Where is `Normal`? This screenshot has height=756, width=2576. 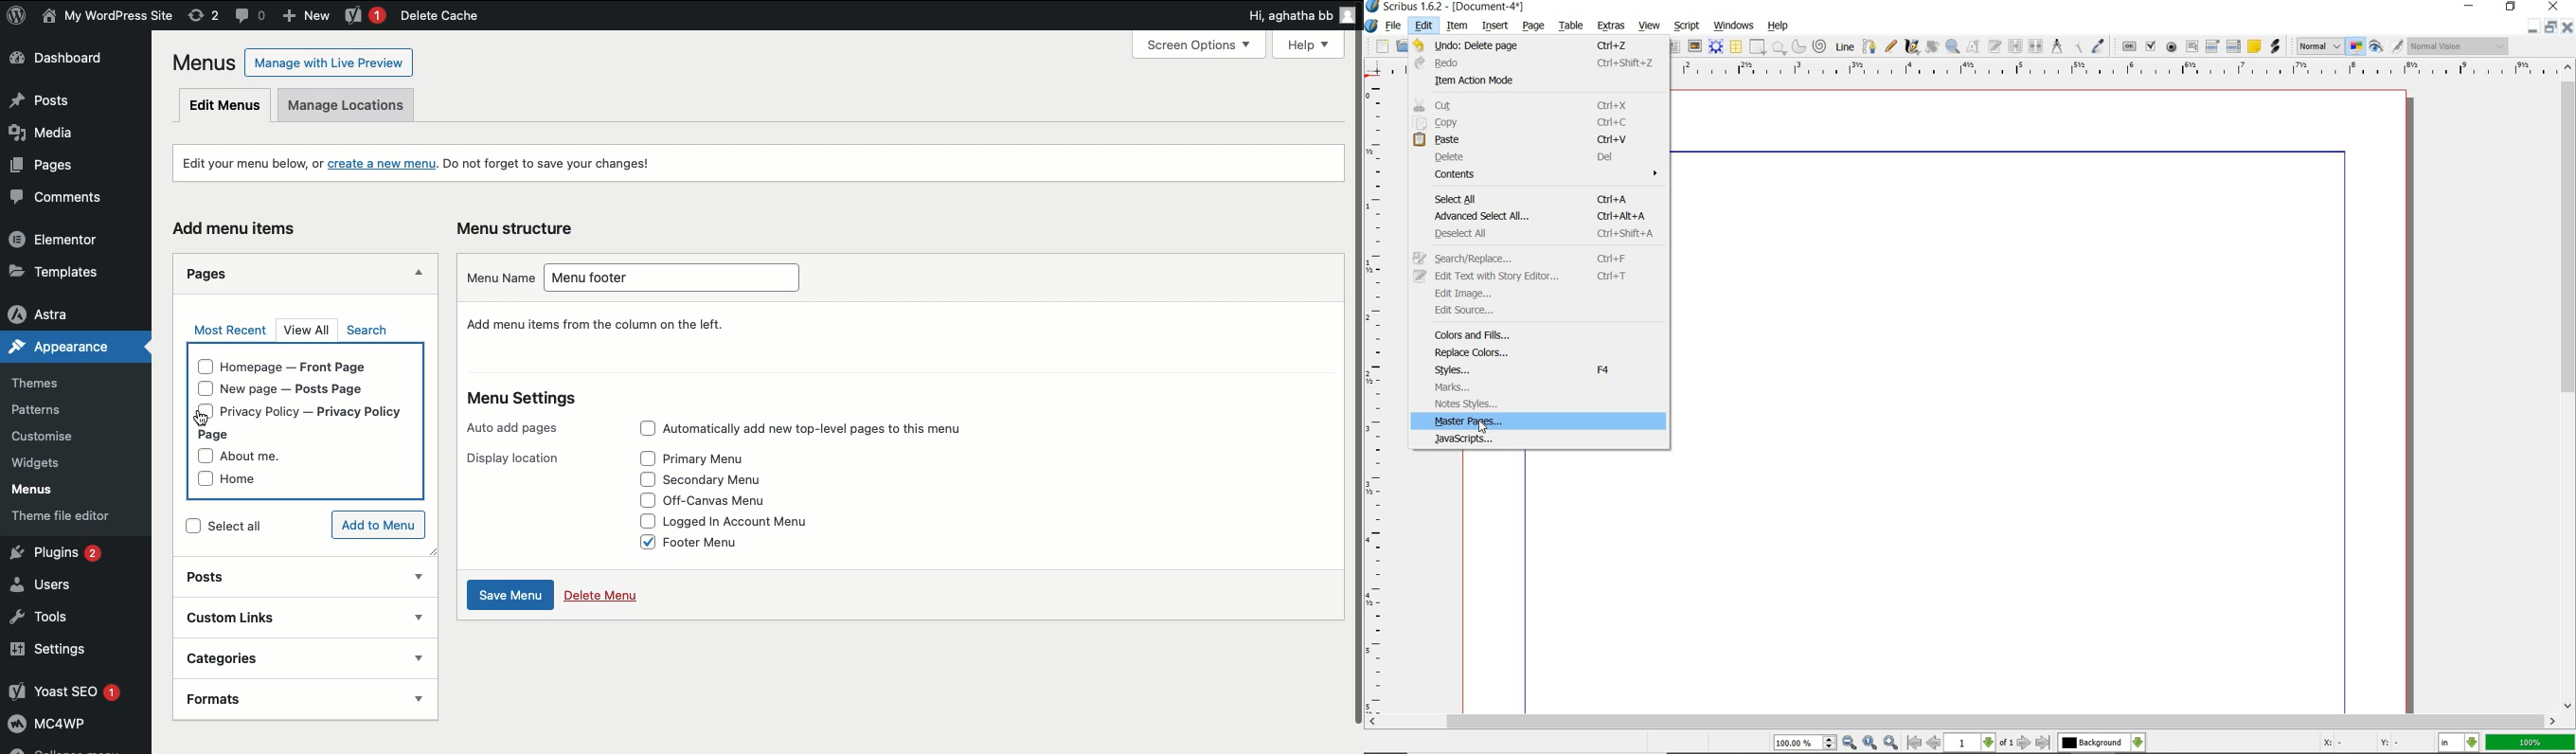 Normal is located at coordinates (2319, 46).